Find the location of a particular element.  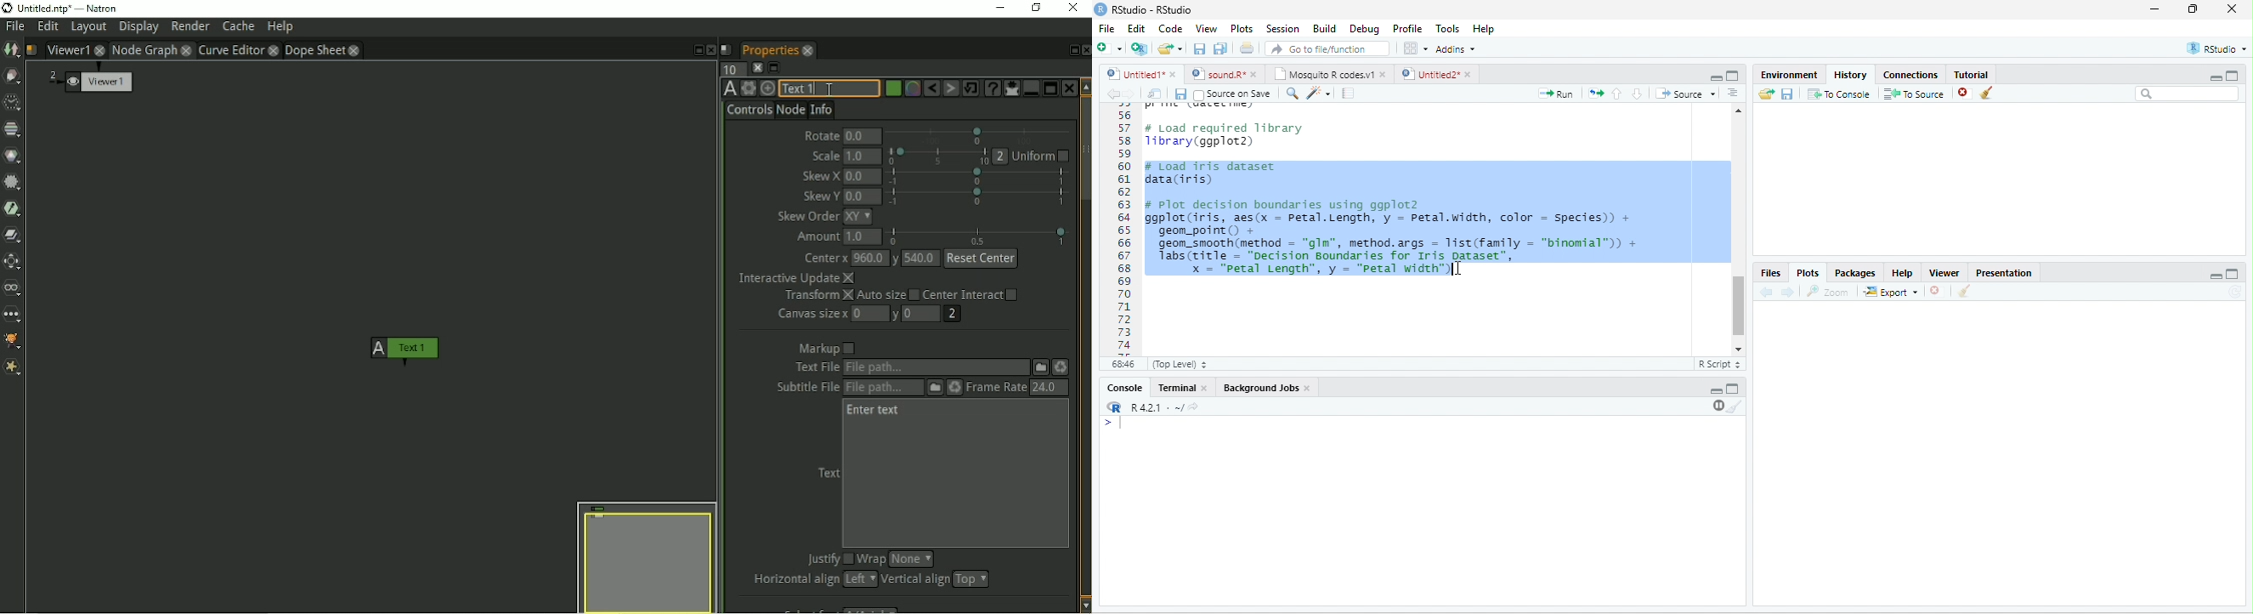

down is located at coordinates (1637, 94).